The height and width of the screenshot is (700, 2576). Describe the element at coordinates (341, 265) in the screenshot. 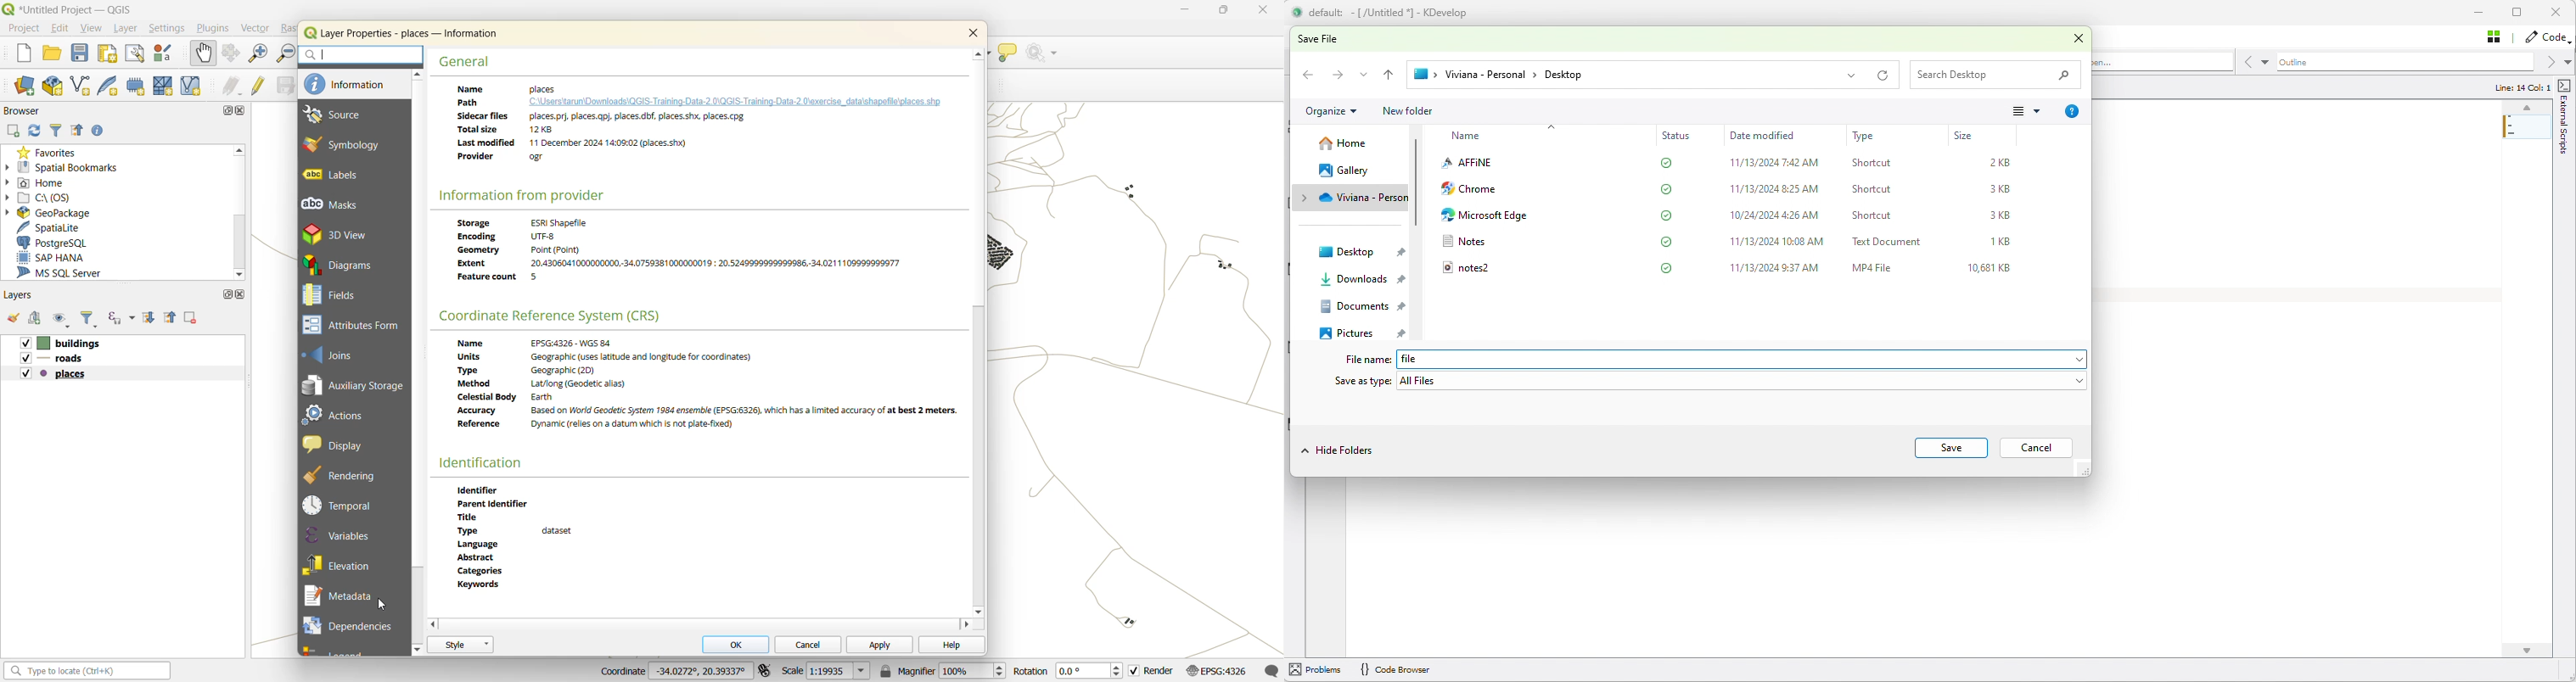

I see `diagrams` at that location.